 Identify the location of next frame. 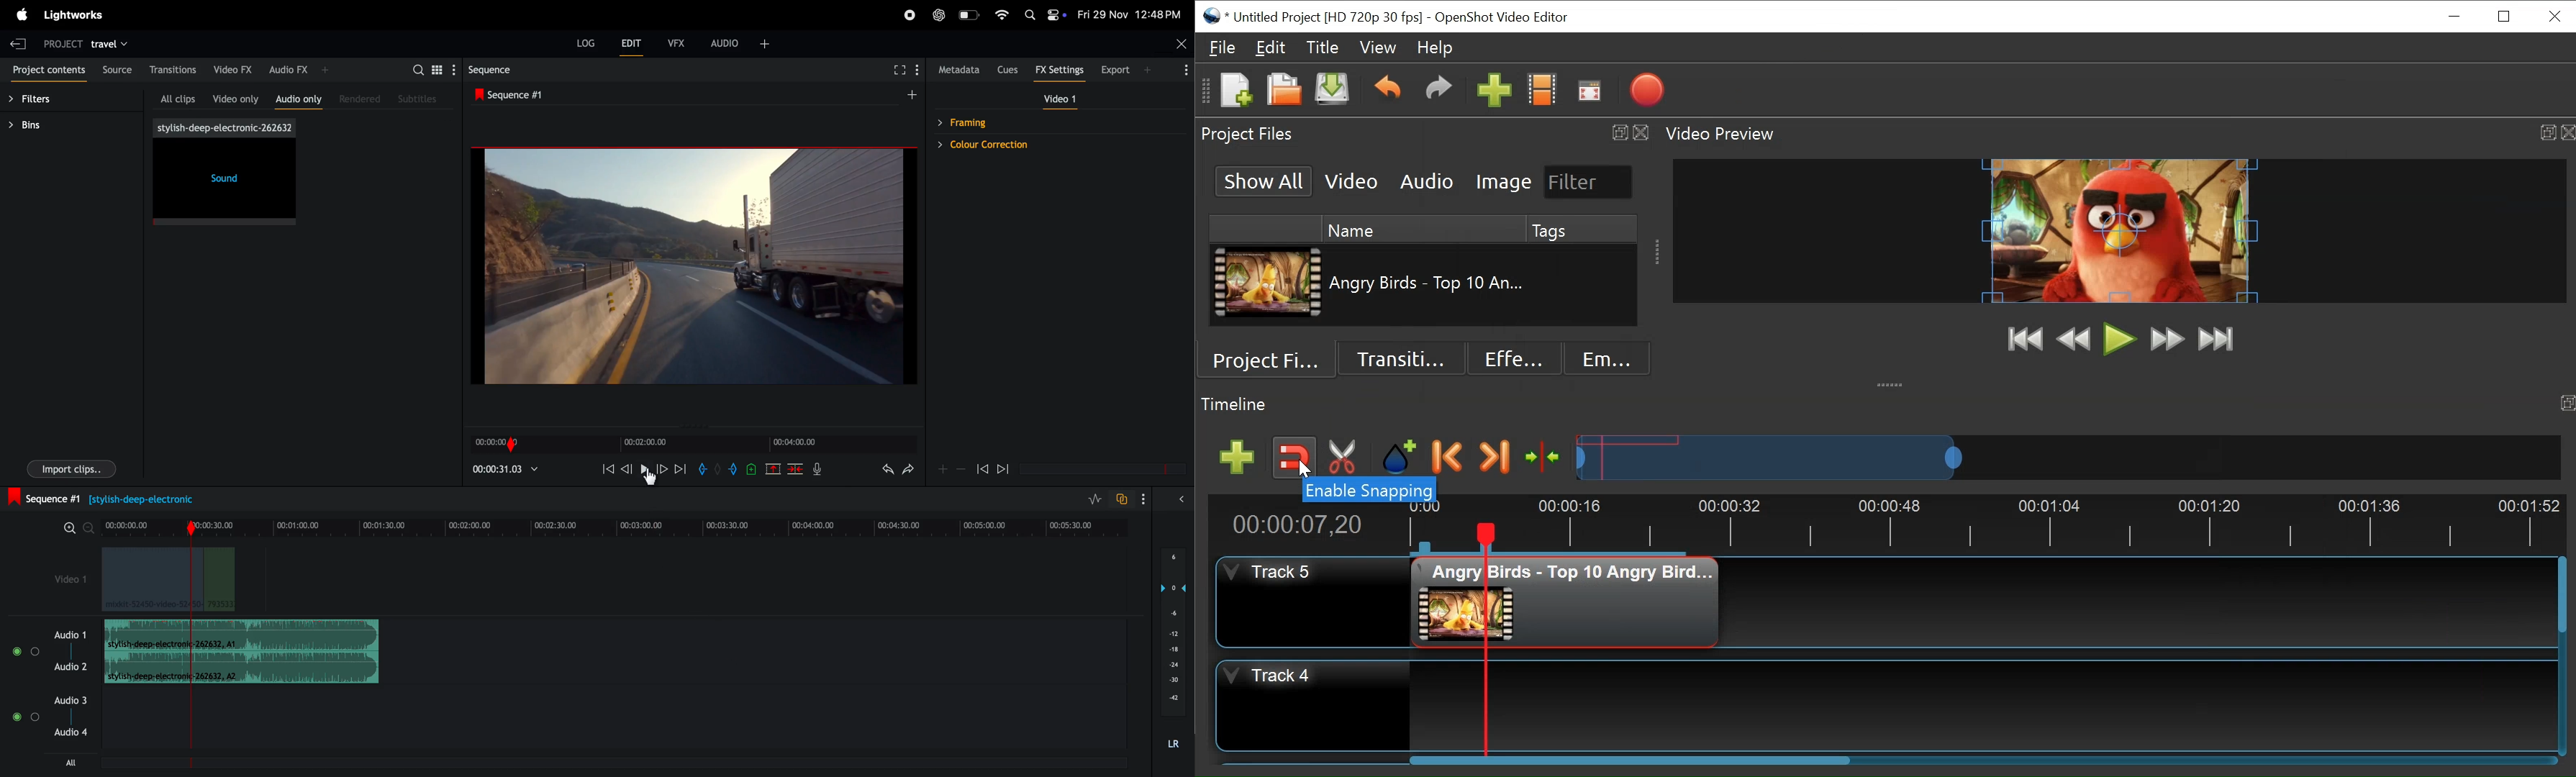
(664, 468).